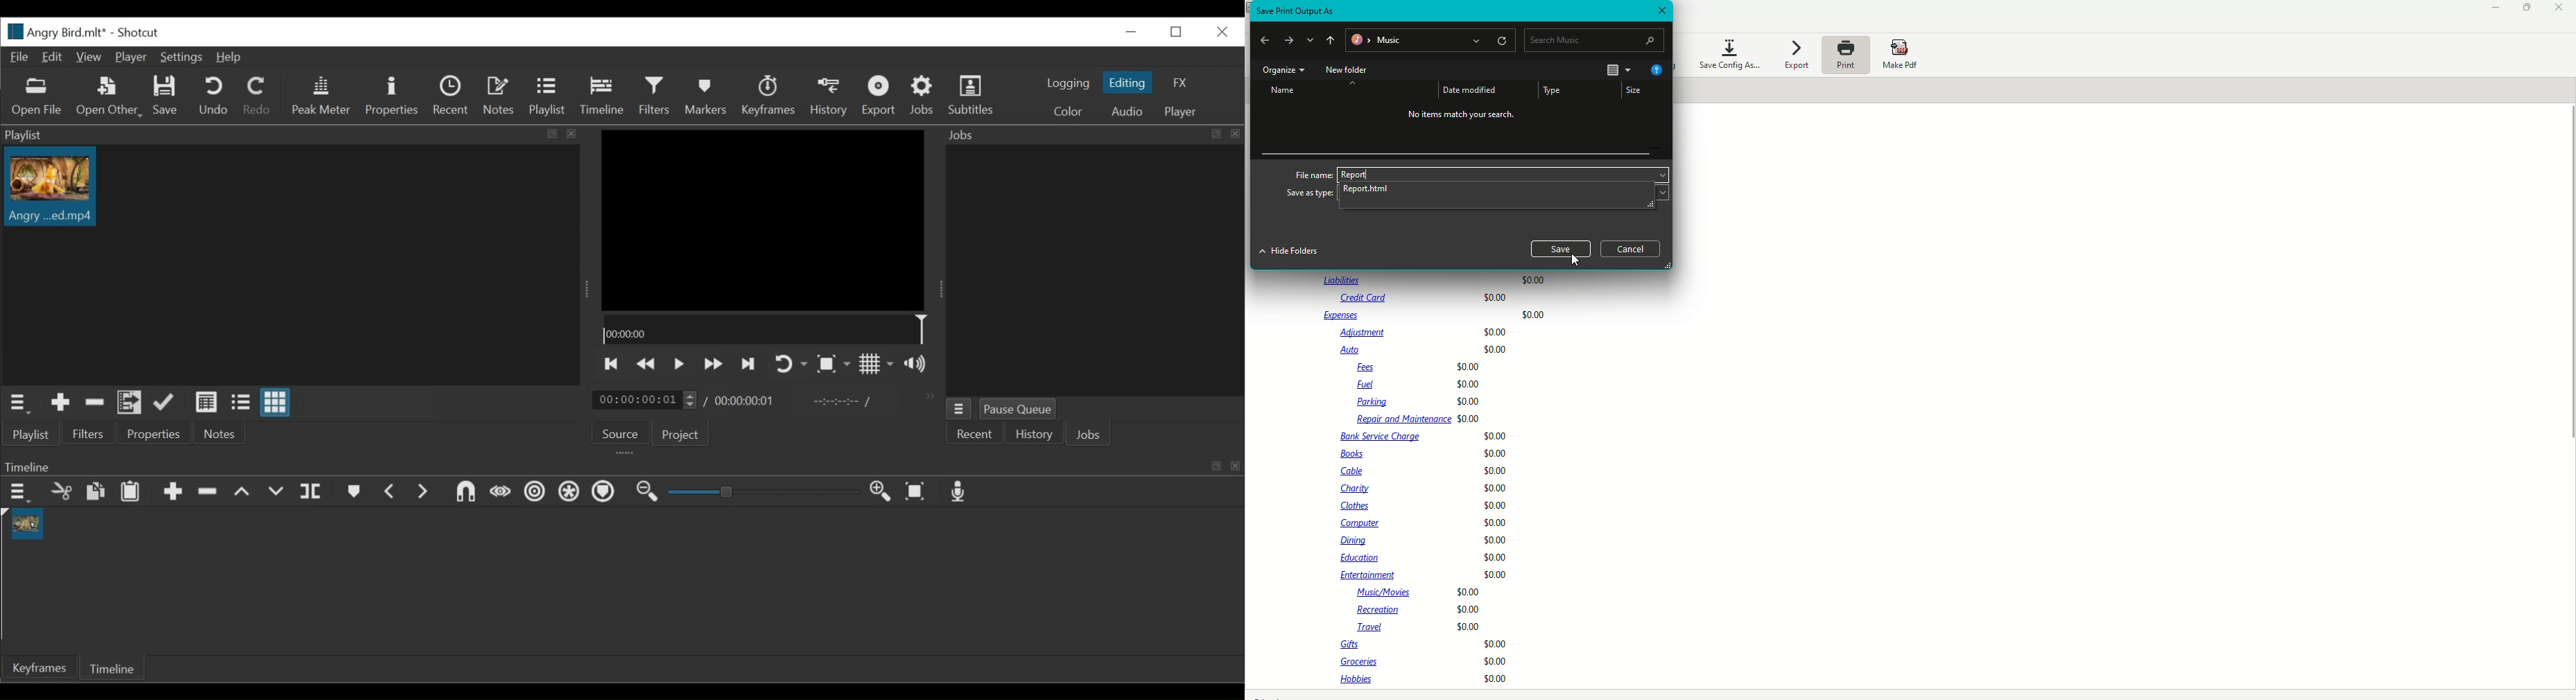 This screenshot has height=700, width=2576. I want to click on In point, so click(841, 402).